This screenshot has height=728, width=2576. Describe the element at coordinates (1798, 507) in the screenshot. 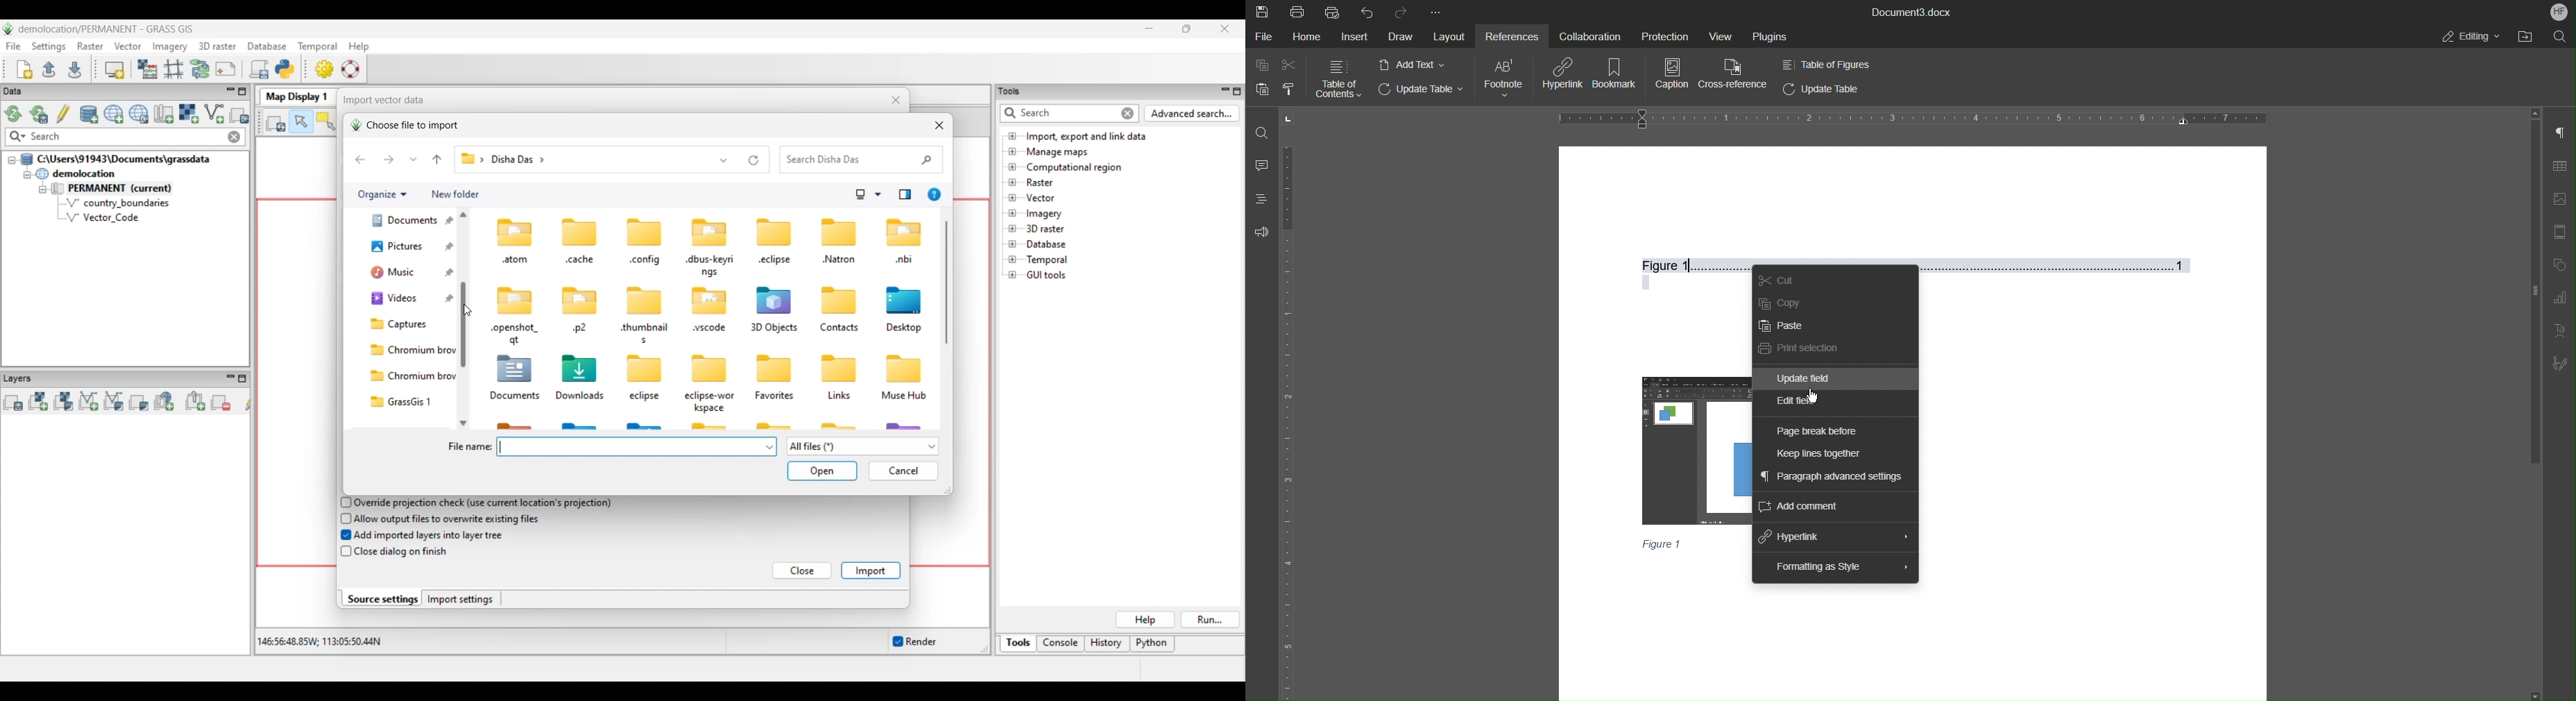

I see `Add comment` at that location.